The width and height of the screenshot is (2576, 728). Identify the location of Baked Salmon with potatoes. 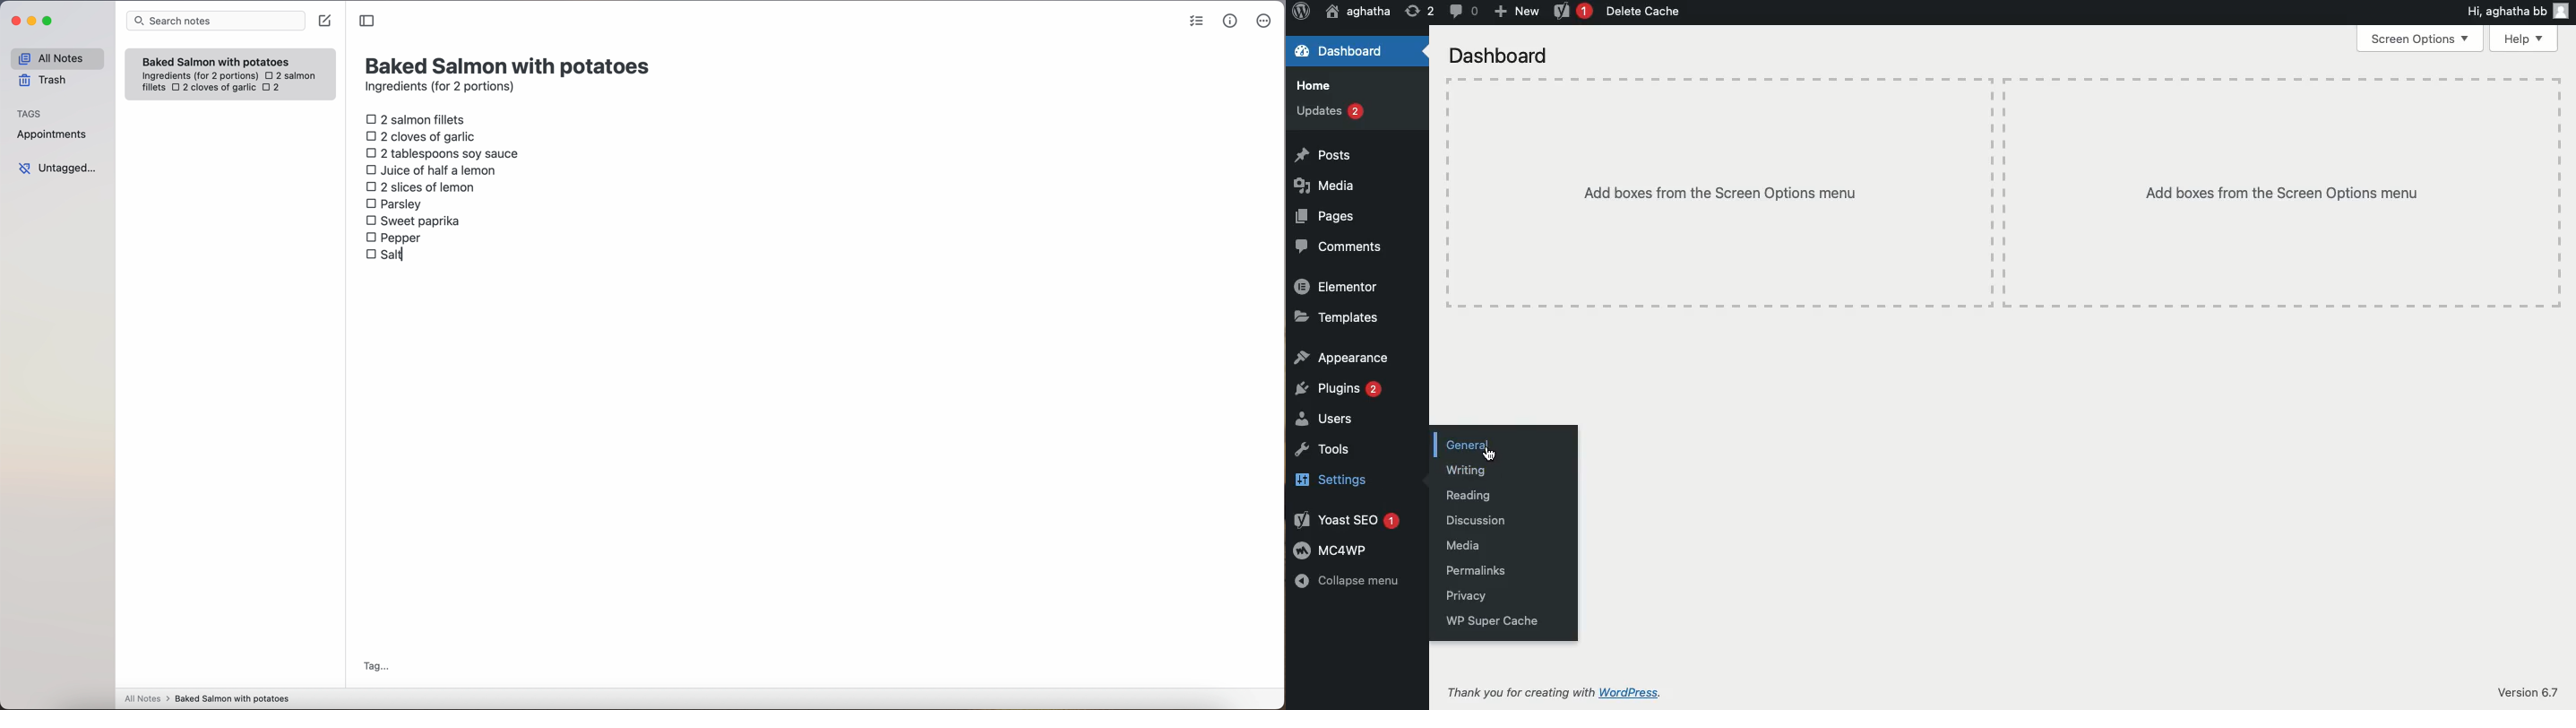
(216, 59).